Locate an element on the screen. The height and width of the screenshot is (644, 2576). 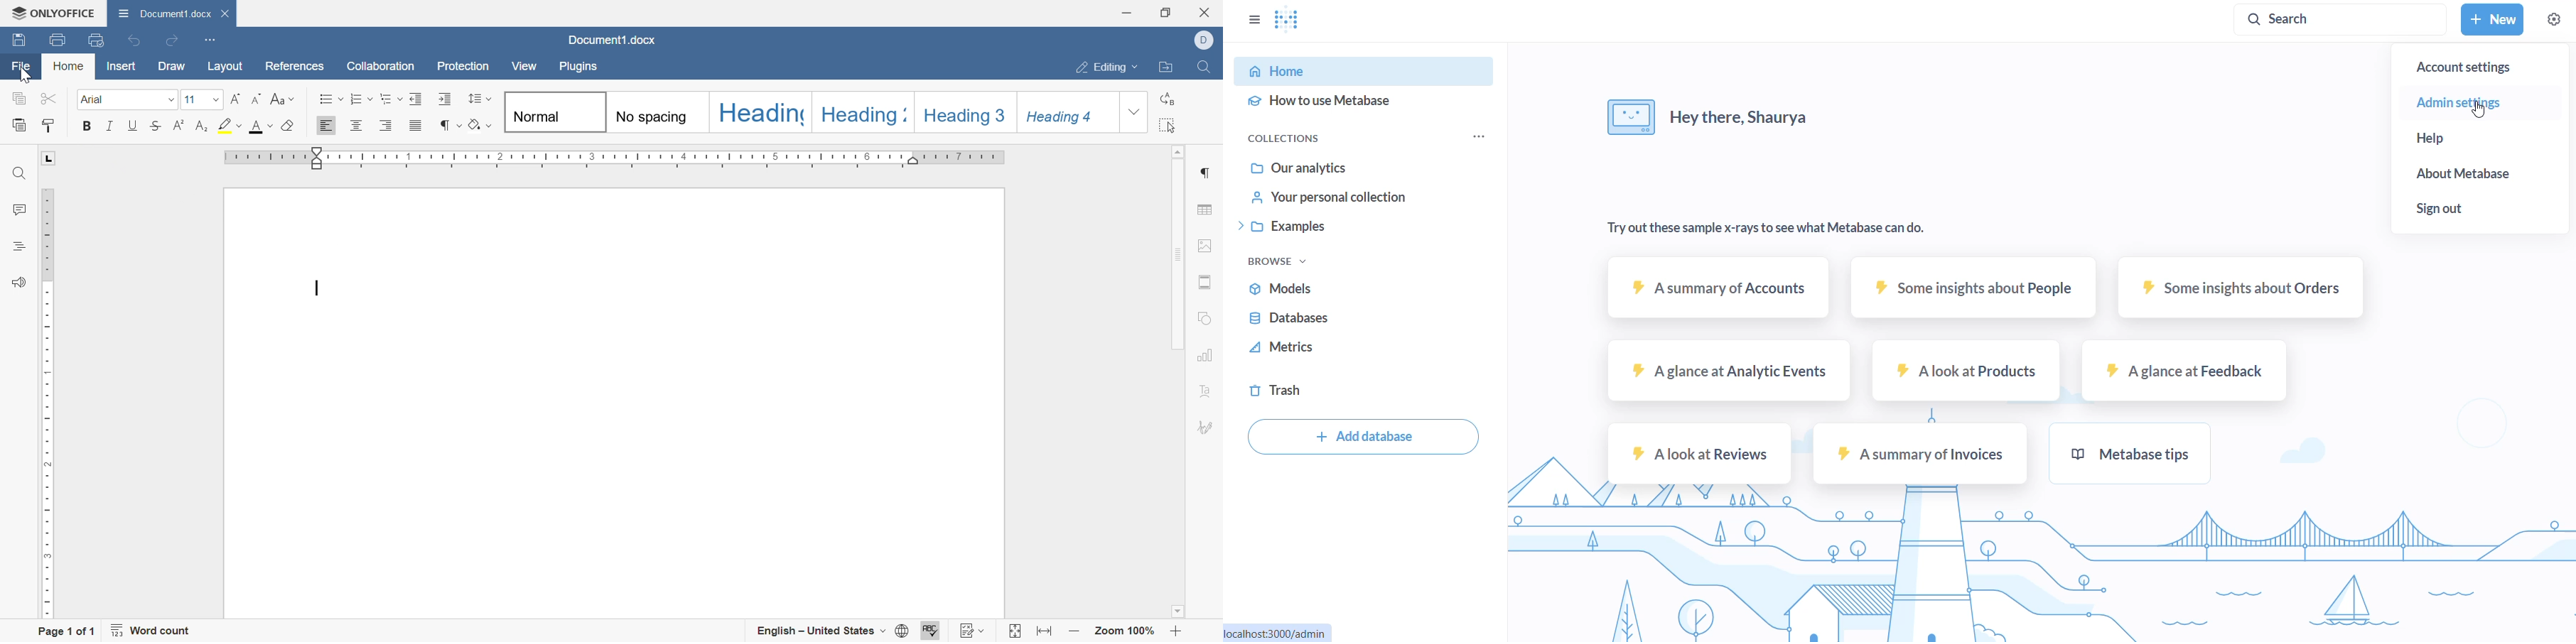
paste is located at coordinates (21, 125).